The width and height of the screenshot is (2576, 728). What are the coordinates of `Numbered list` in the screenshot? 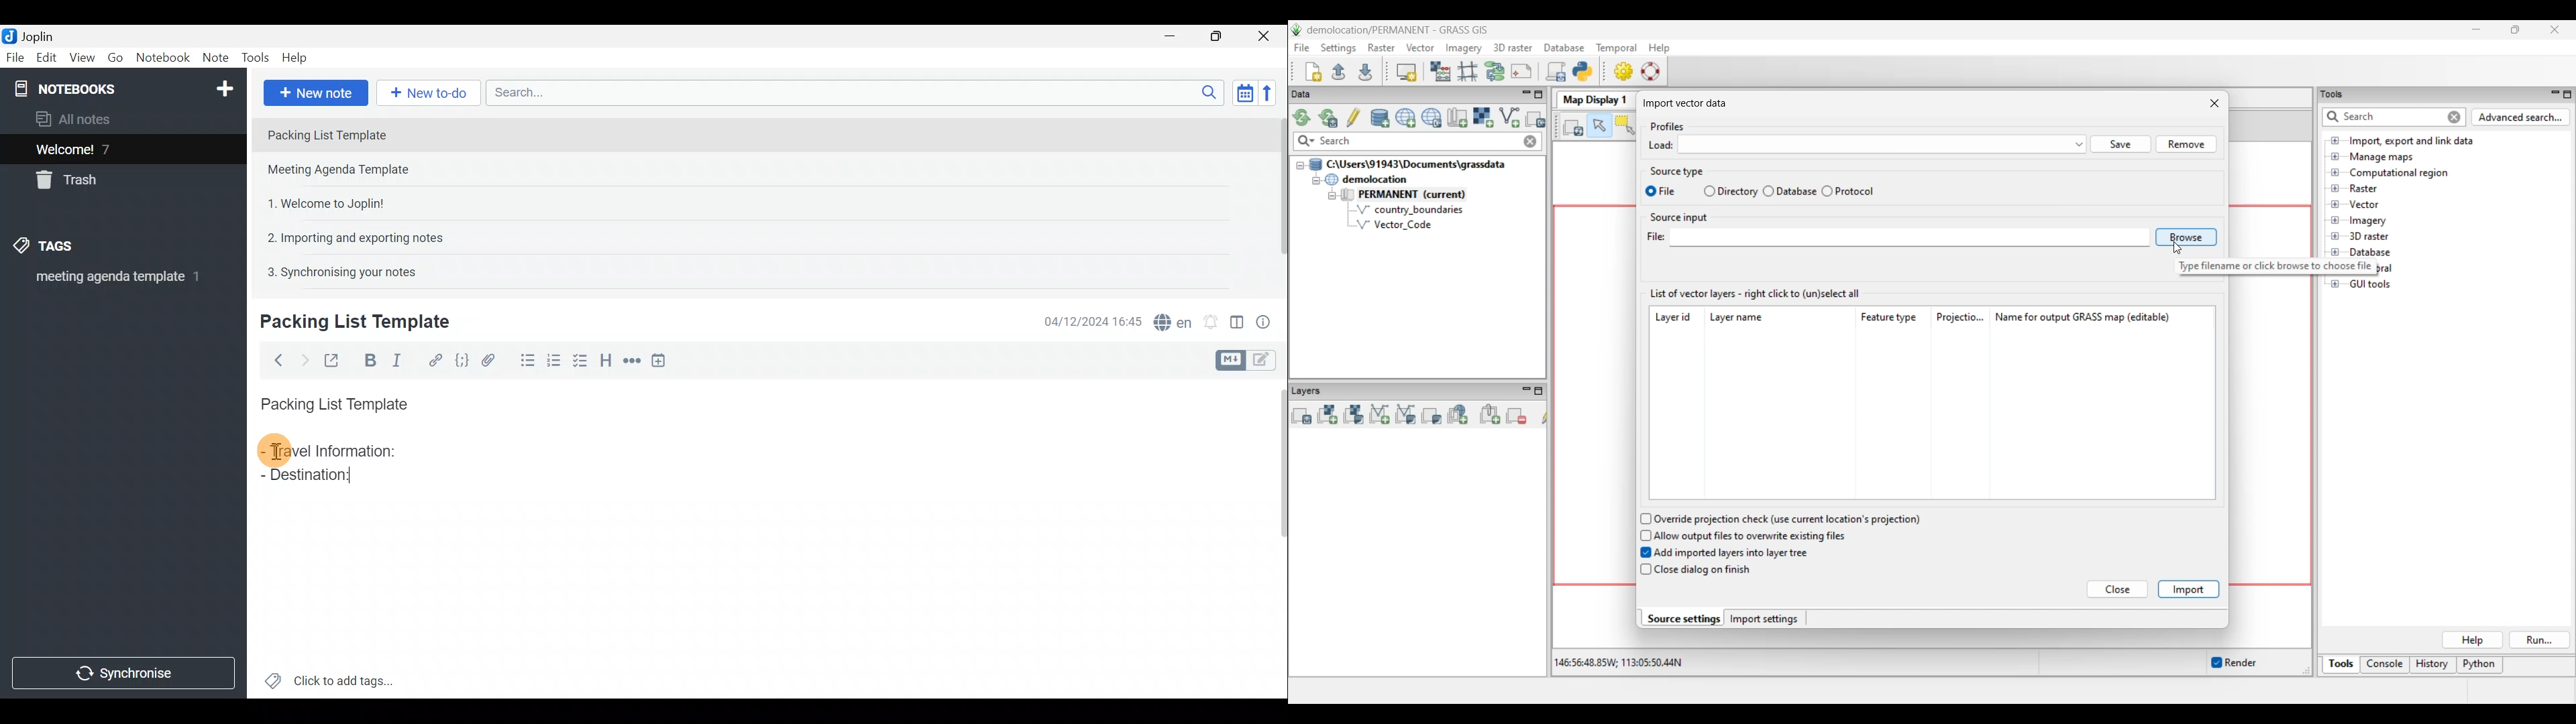 It's located at (557, 364).